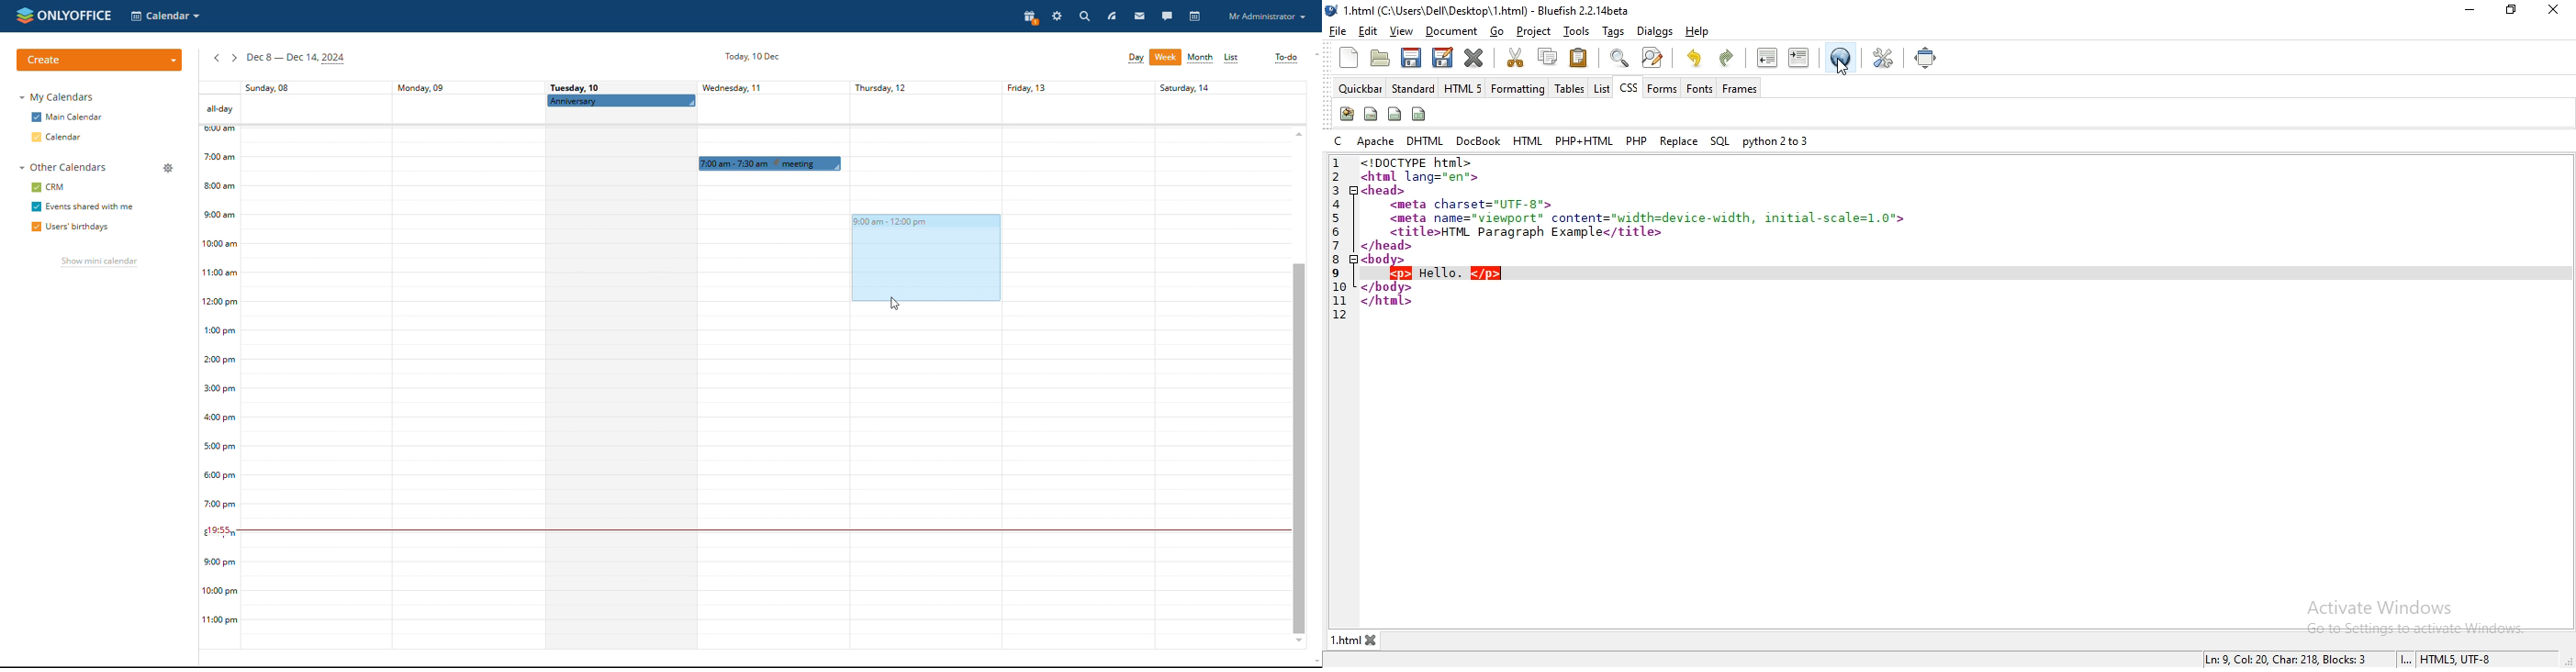  I want to click on scroll up, so click(1299, 133).